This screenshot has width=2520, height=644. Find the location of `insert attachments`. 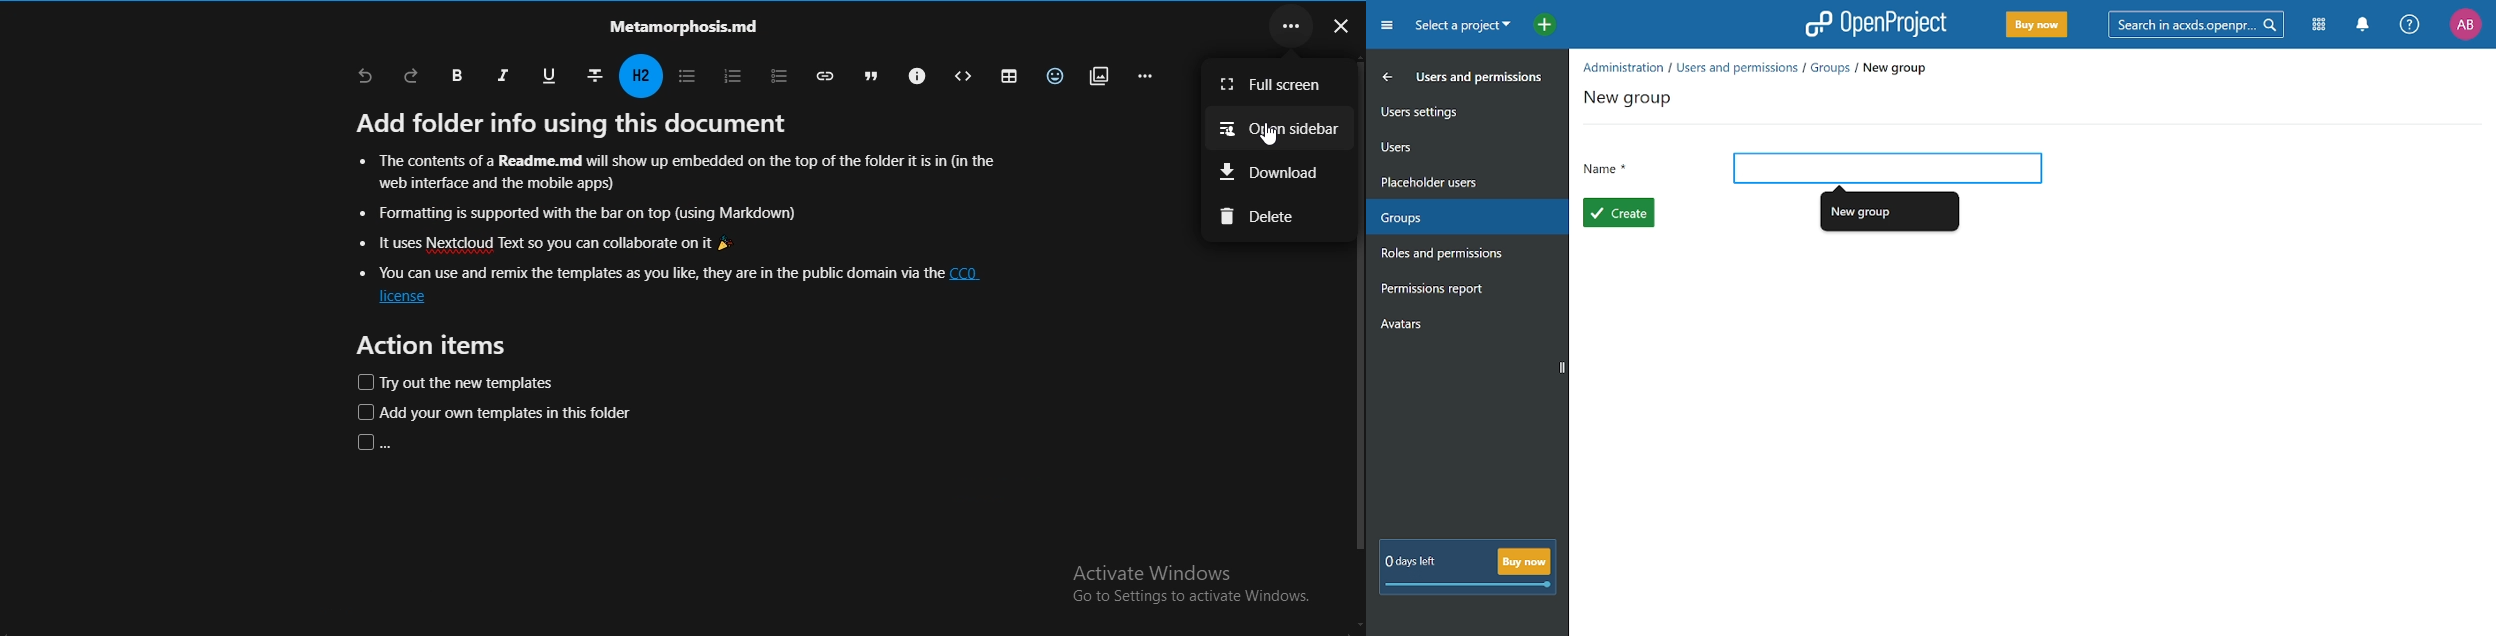

insert attachments is located at coordinates (1099, 76).